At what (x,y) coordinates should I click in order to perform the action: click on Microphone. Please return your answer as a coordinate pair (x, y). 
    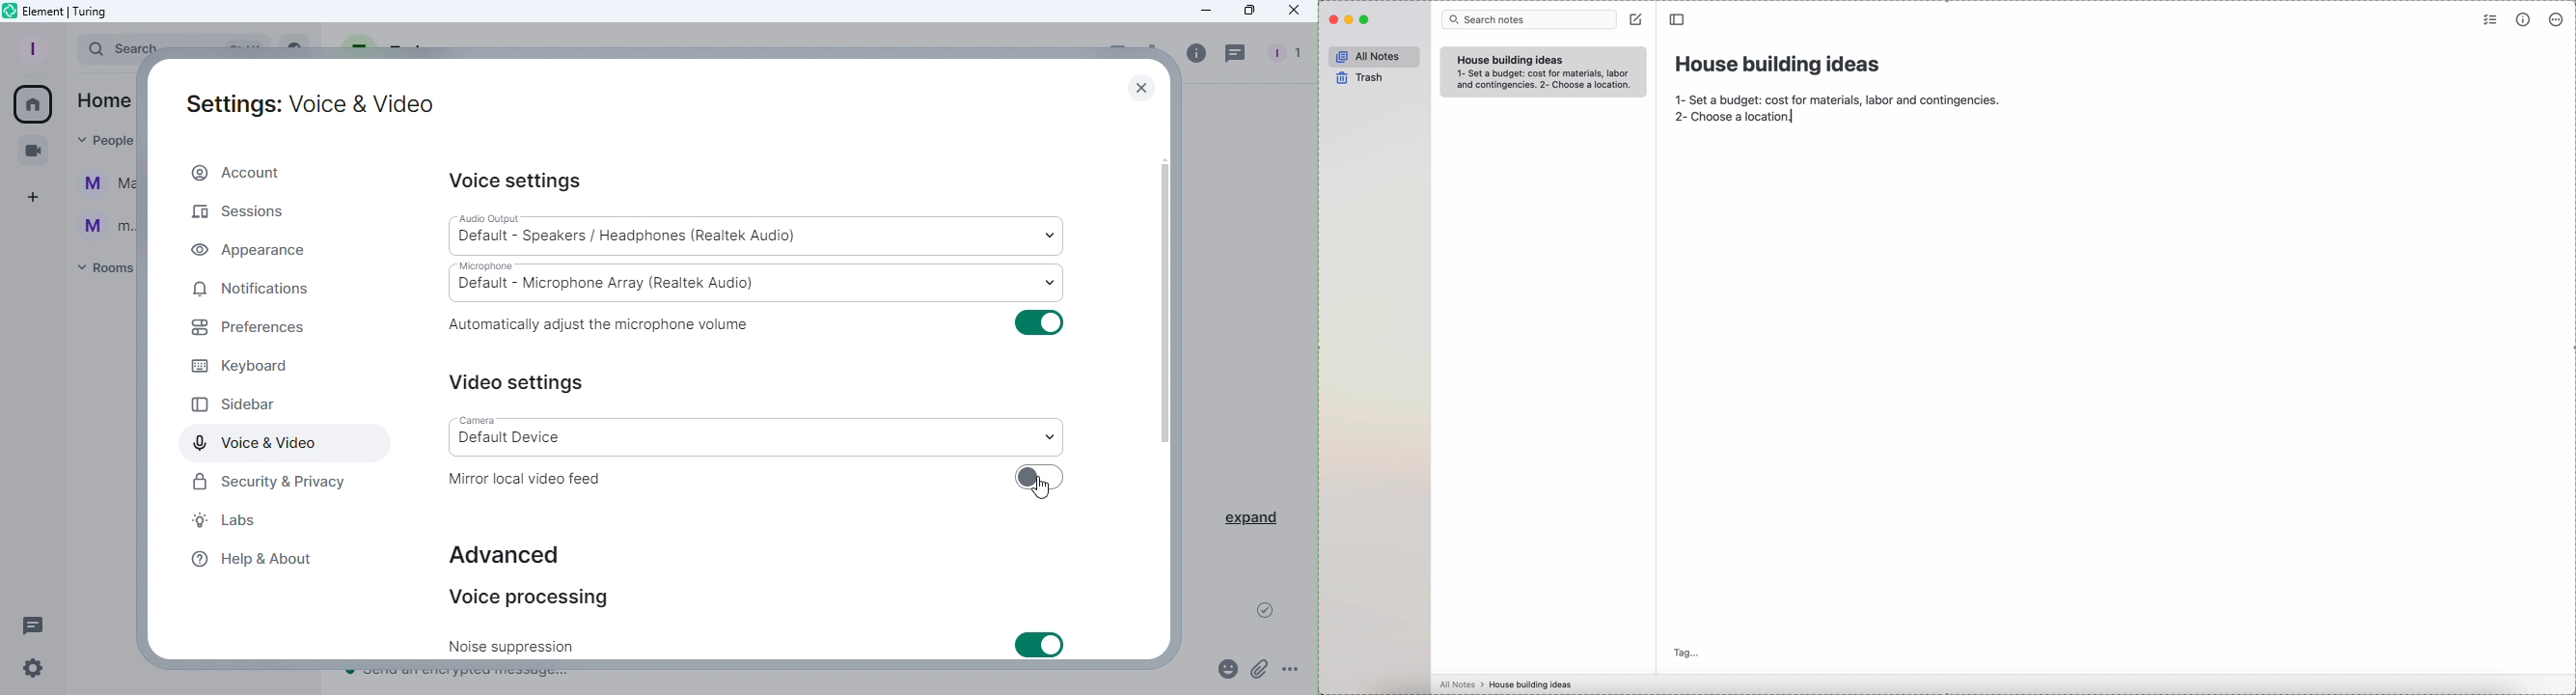
    Looking at the image, I should click on (761, 281).